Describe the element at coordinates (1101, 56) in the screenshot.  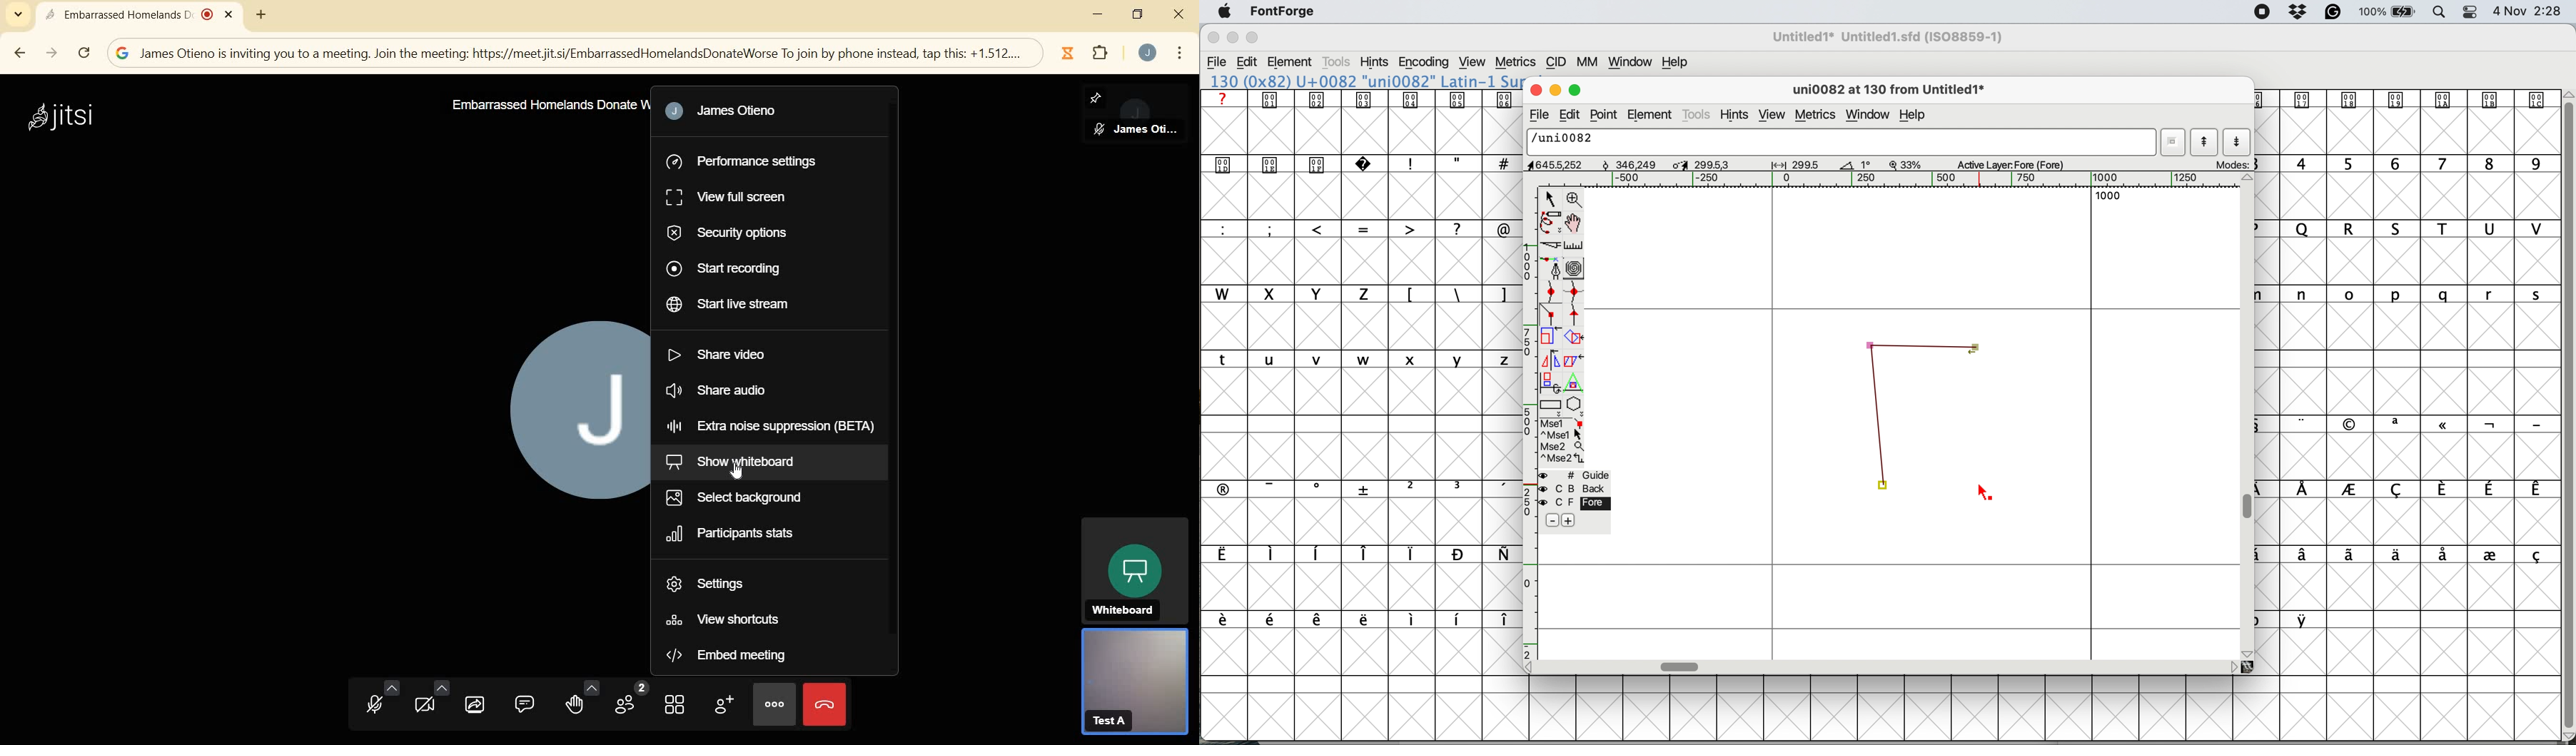
I see `extensions` at that location.